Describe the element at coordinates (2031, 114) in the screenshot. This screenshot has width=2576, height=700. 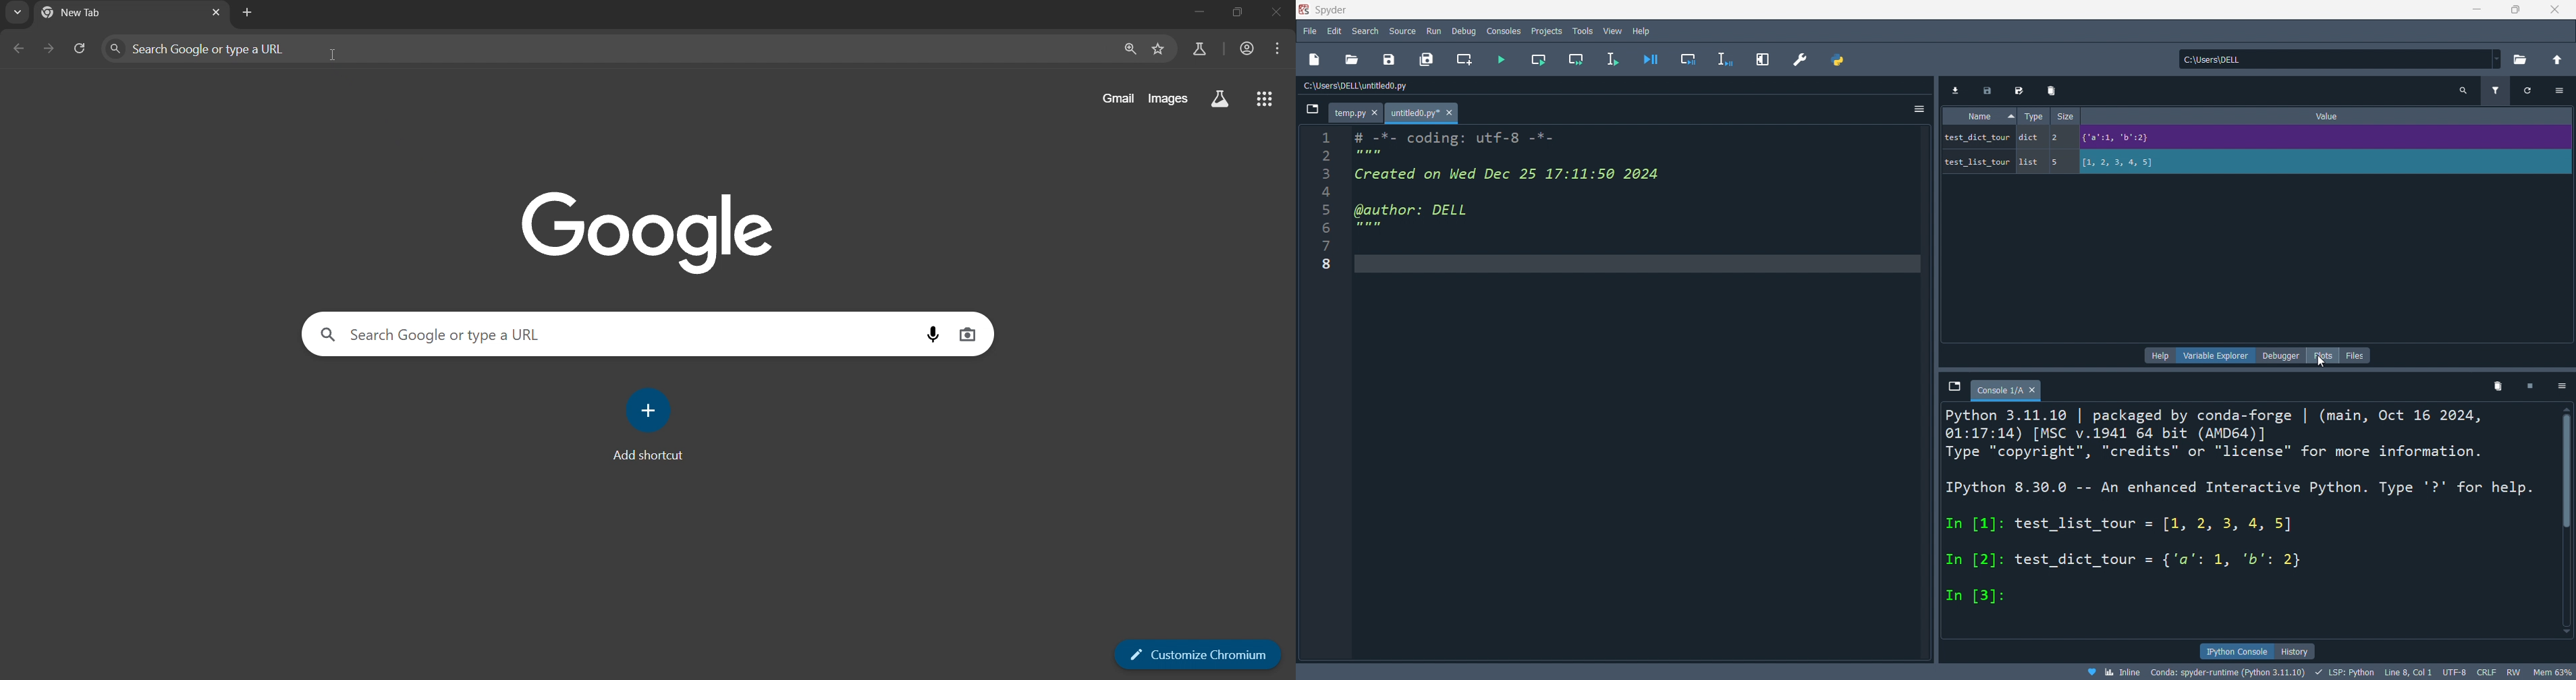
I see `type` at that location.